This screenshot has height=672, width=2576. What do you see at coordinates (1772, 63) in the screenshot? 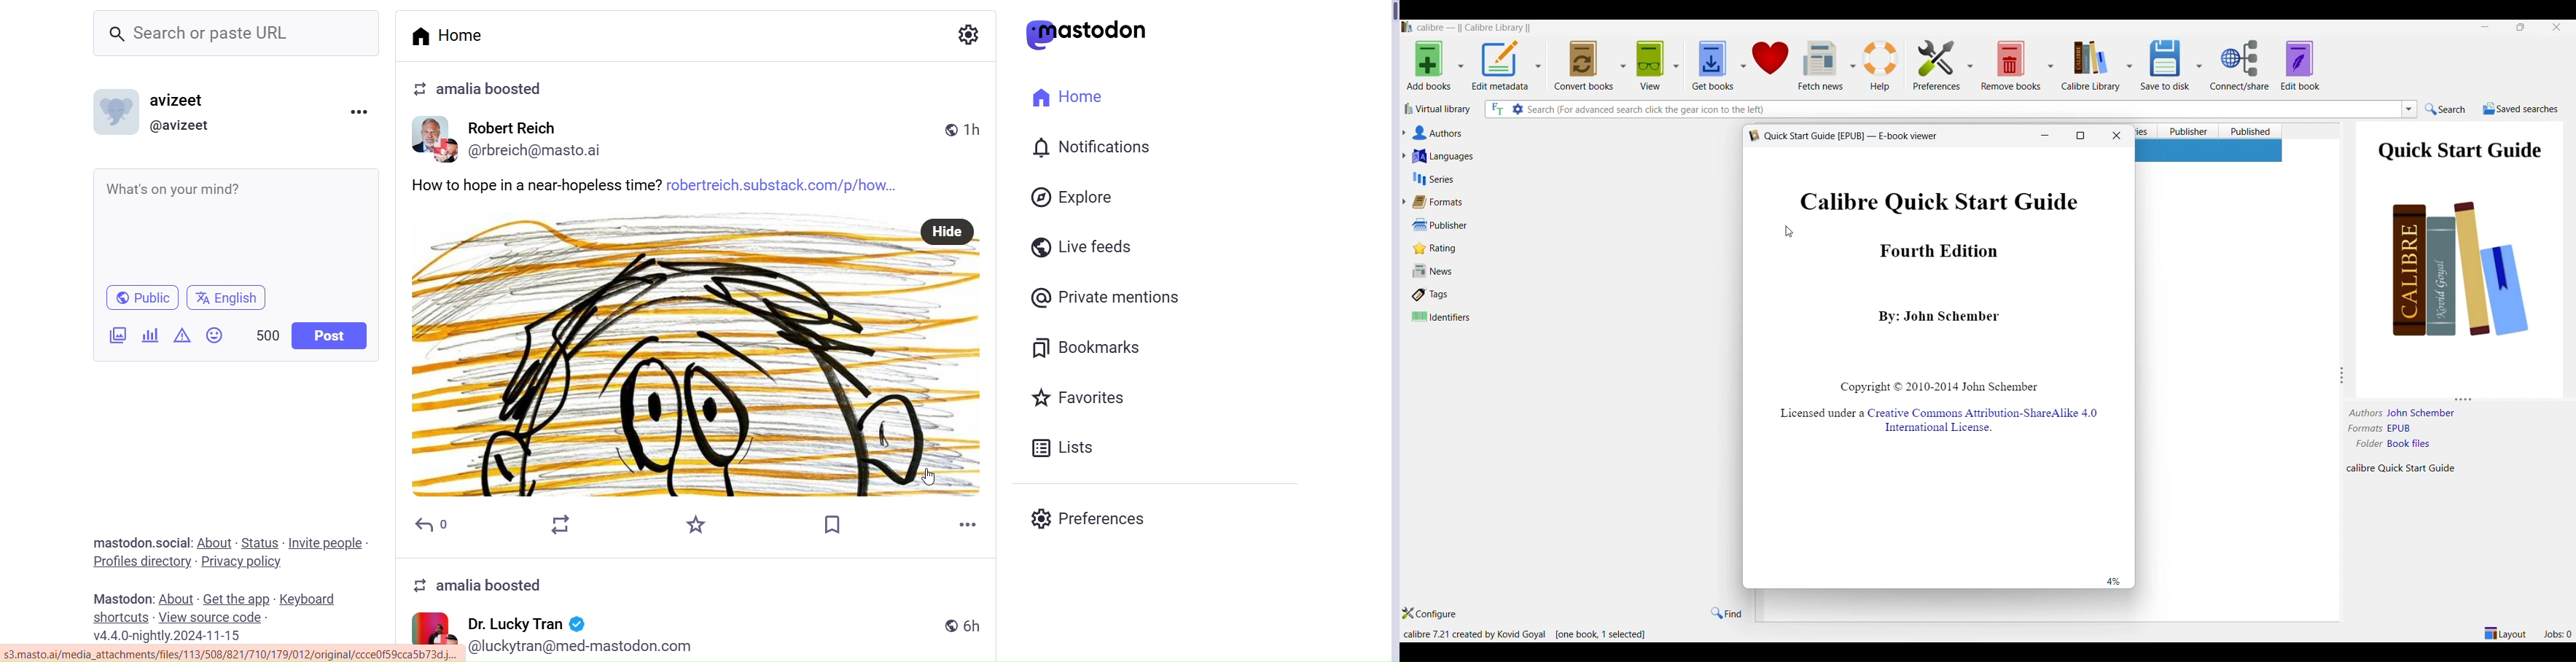
I see `donate to calibre` at bounding box center [1772, 63].